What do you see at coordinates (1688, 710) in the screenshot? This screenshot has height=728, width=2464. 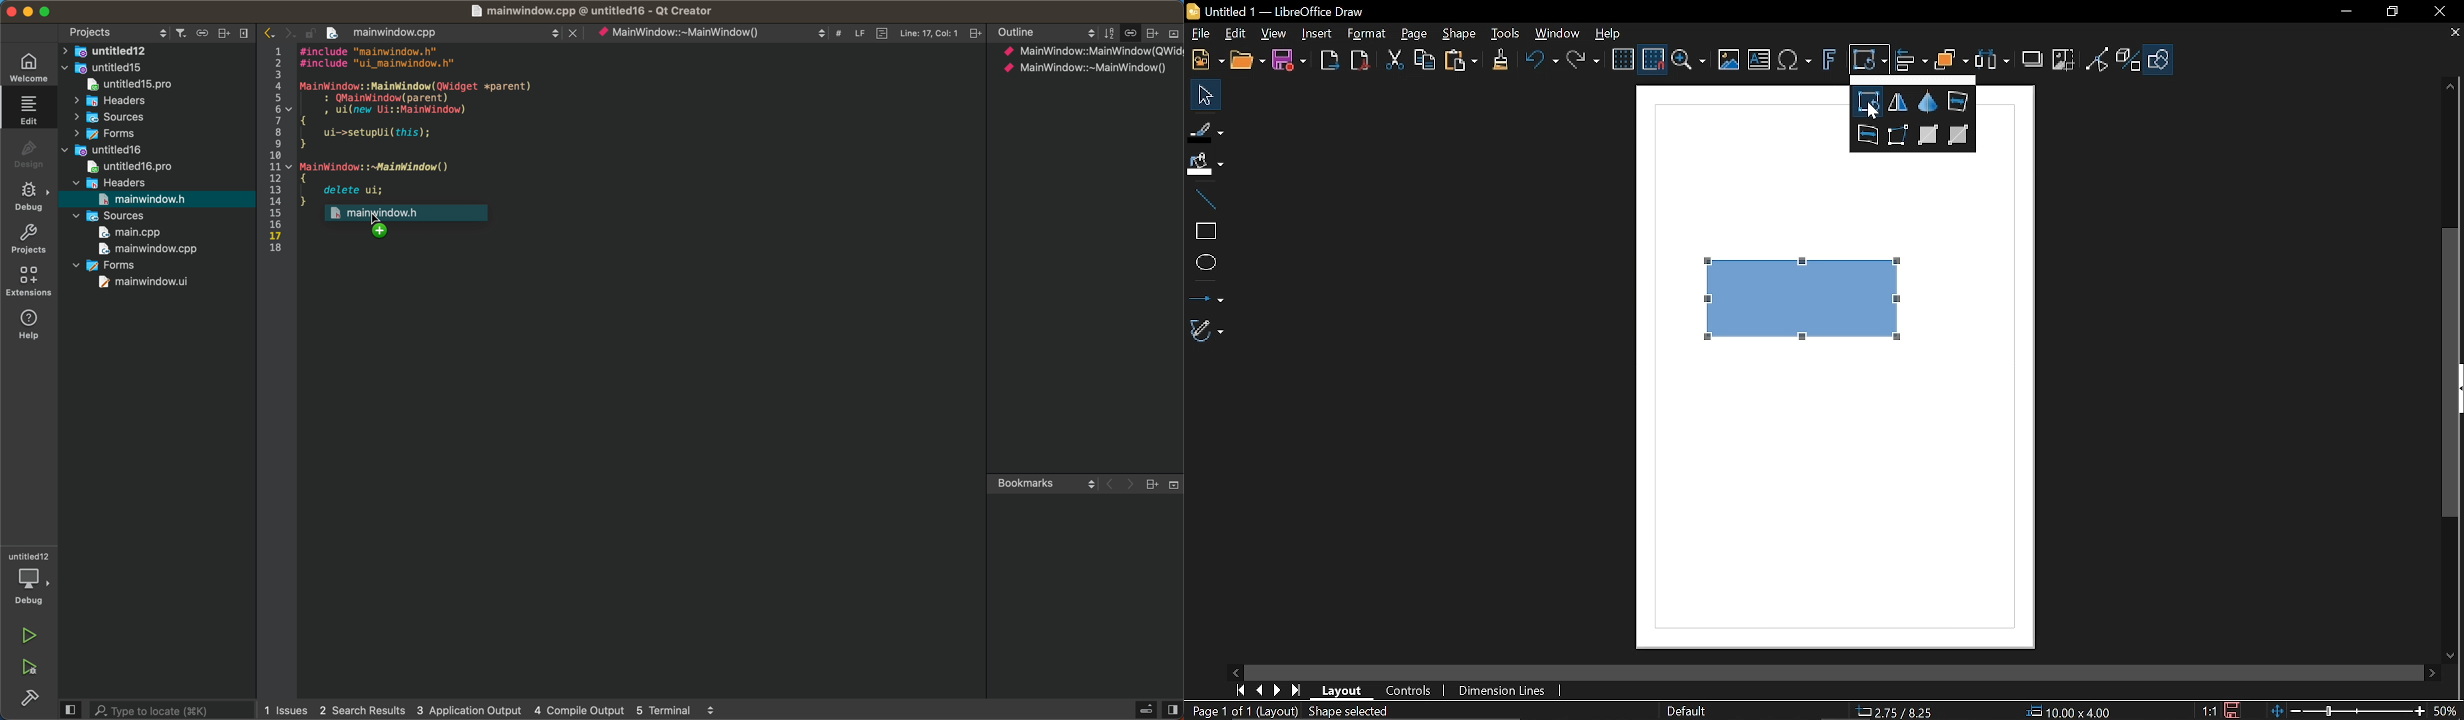 I see `slide master name` at bounding box center [1688, 710].